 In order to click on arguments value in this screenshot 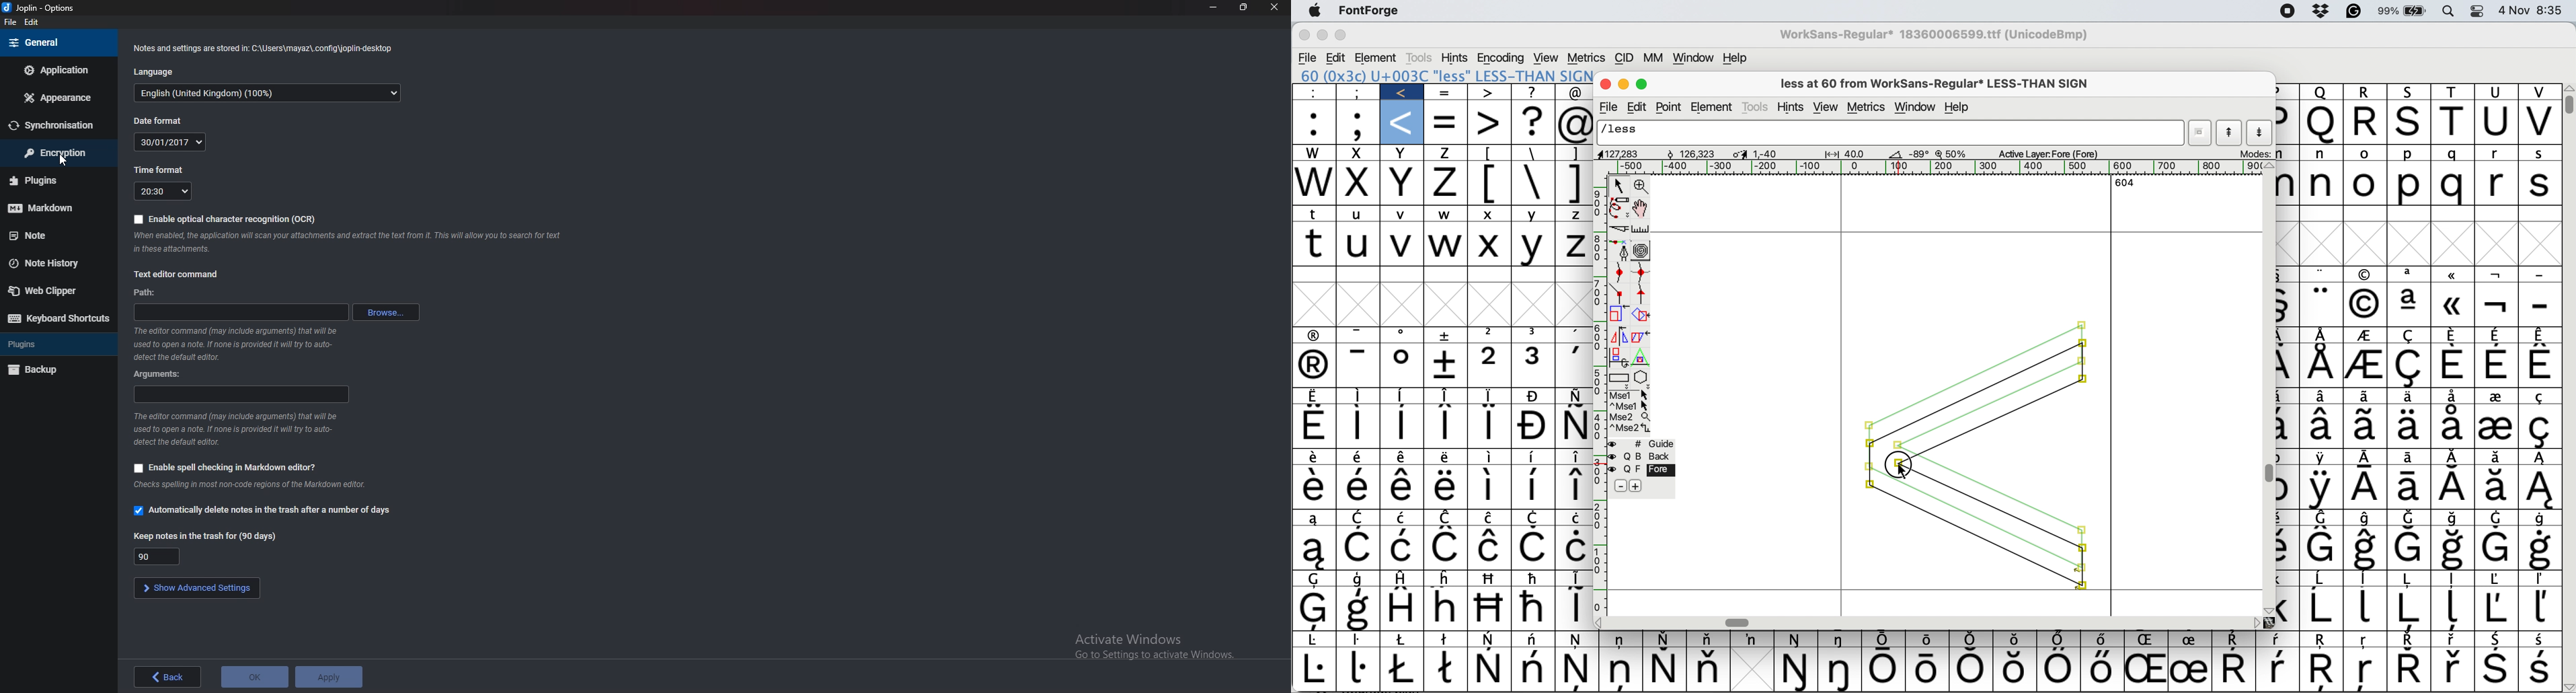, I will do `click(243, 393)`.